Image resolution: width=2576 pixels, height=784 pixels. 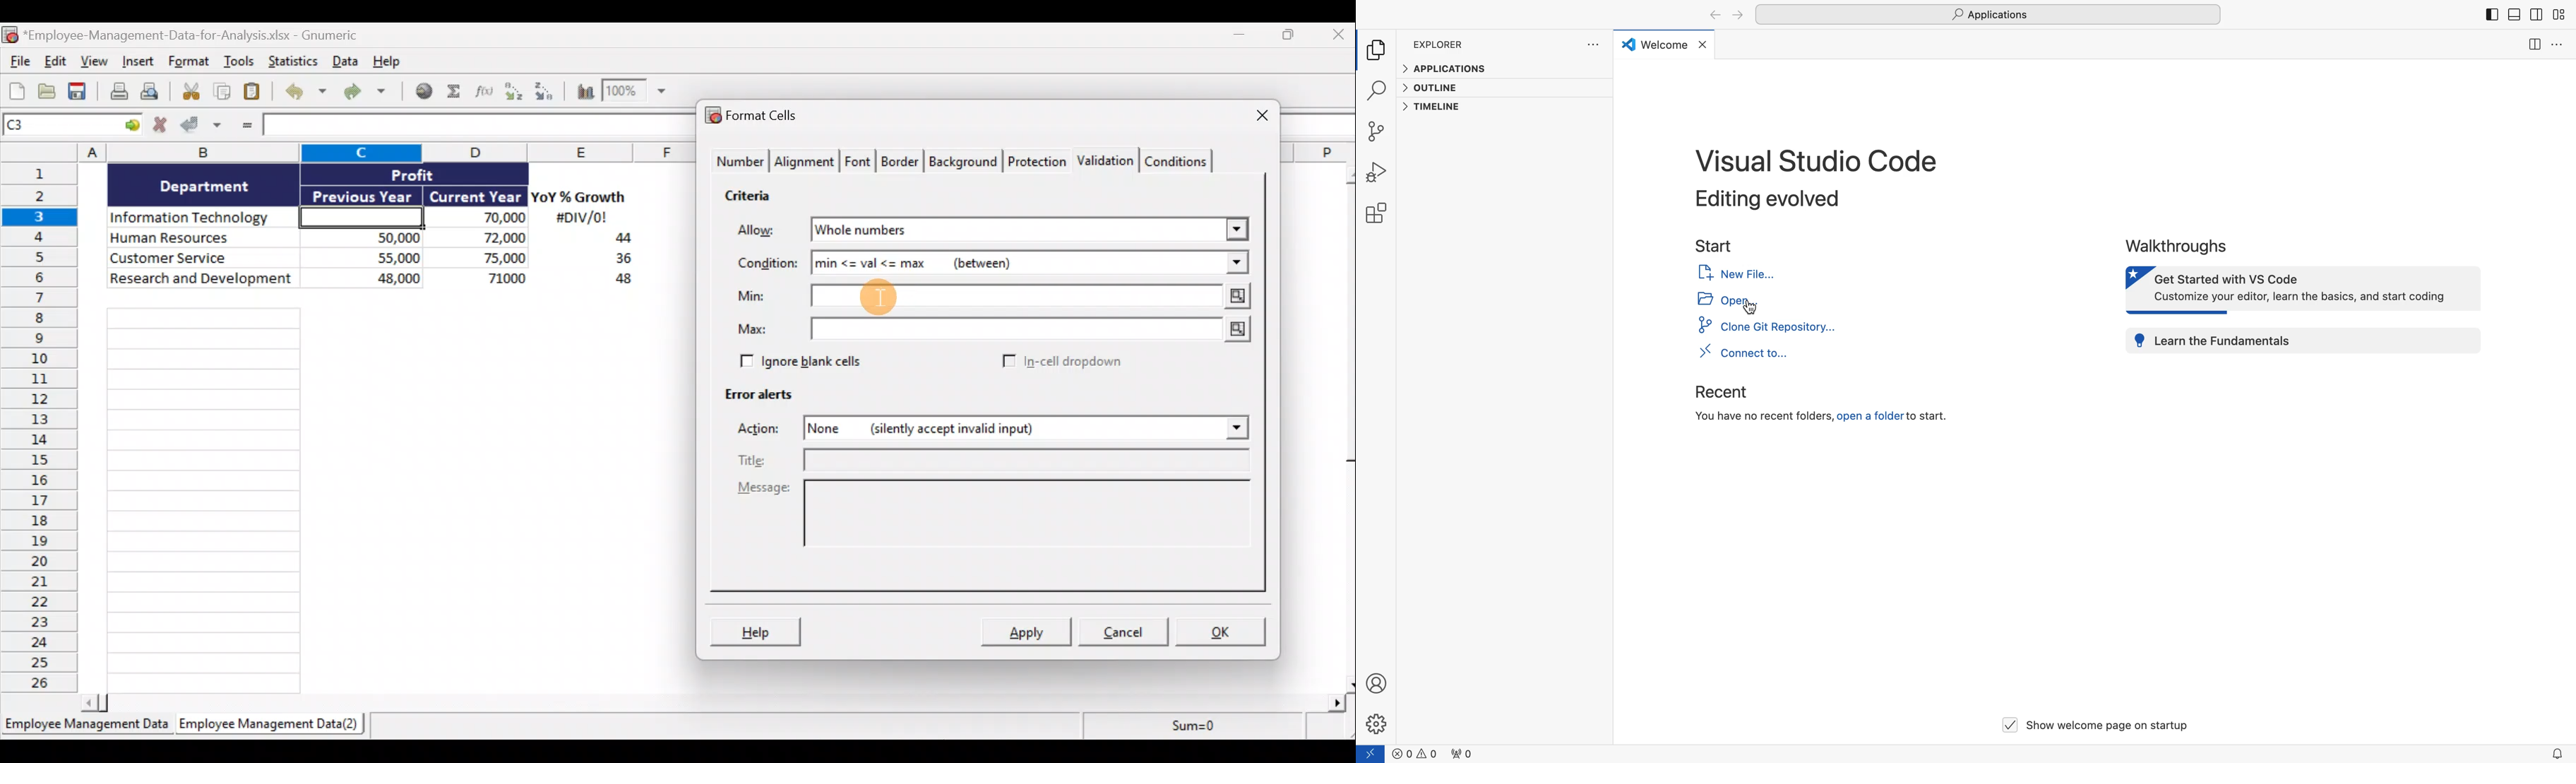 What do you see at coordinates (758, 630) in the screenshot?
I see `Help` at bounding box center [758, 630].